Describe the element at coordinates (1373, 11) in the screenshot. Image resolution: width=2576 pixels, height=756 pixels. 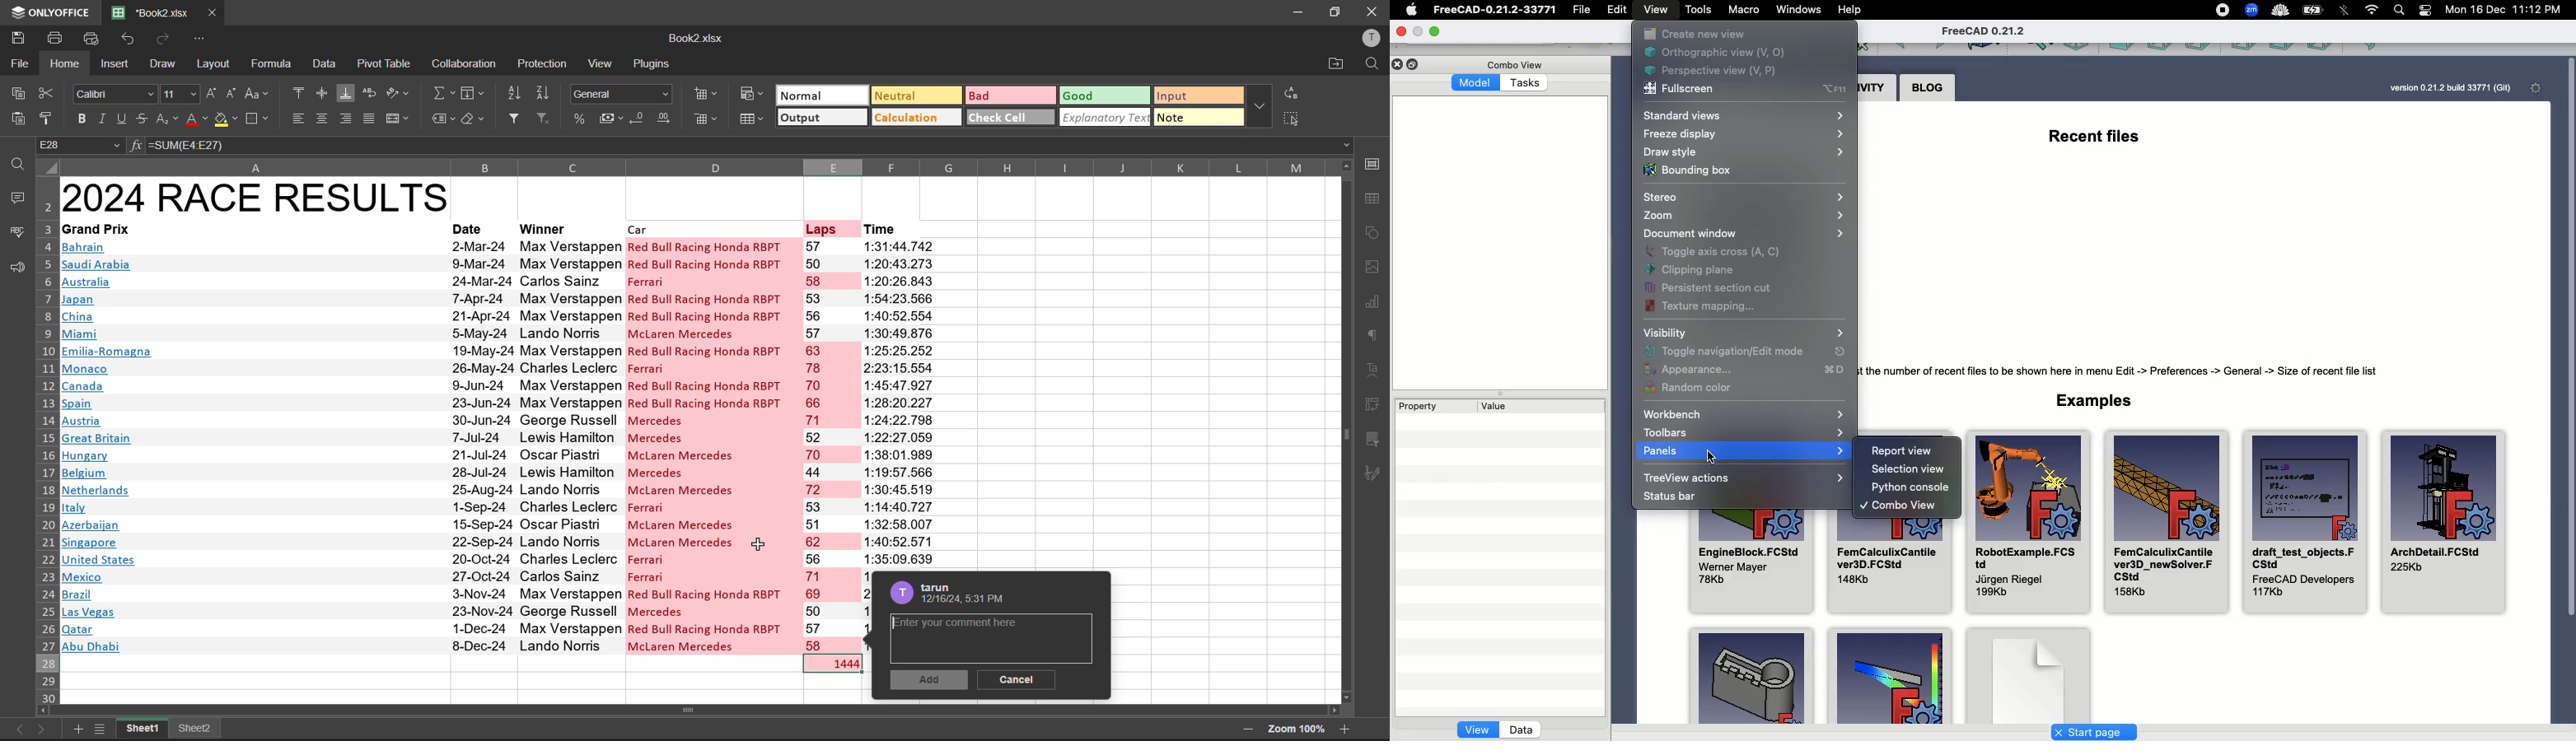
I see `close` at that location.